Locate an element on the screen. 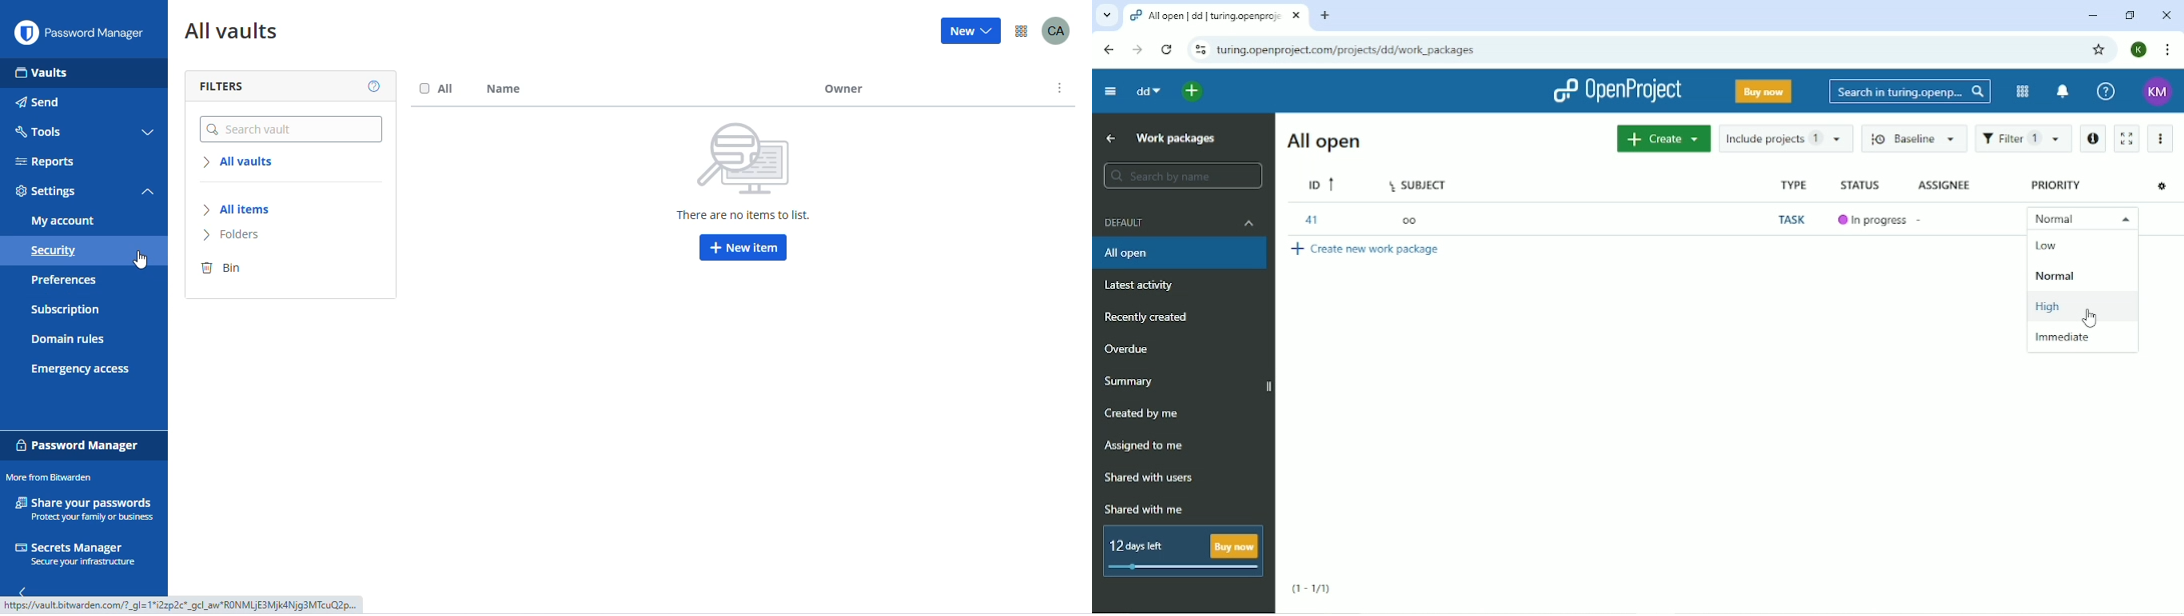  K is located at coordinates (2138, 50).